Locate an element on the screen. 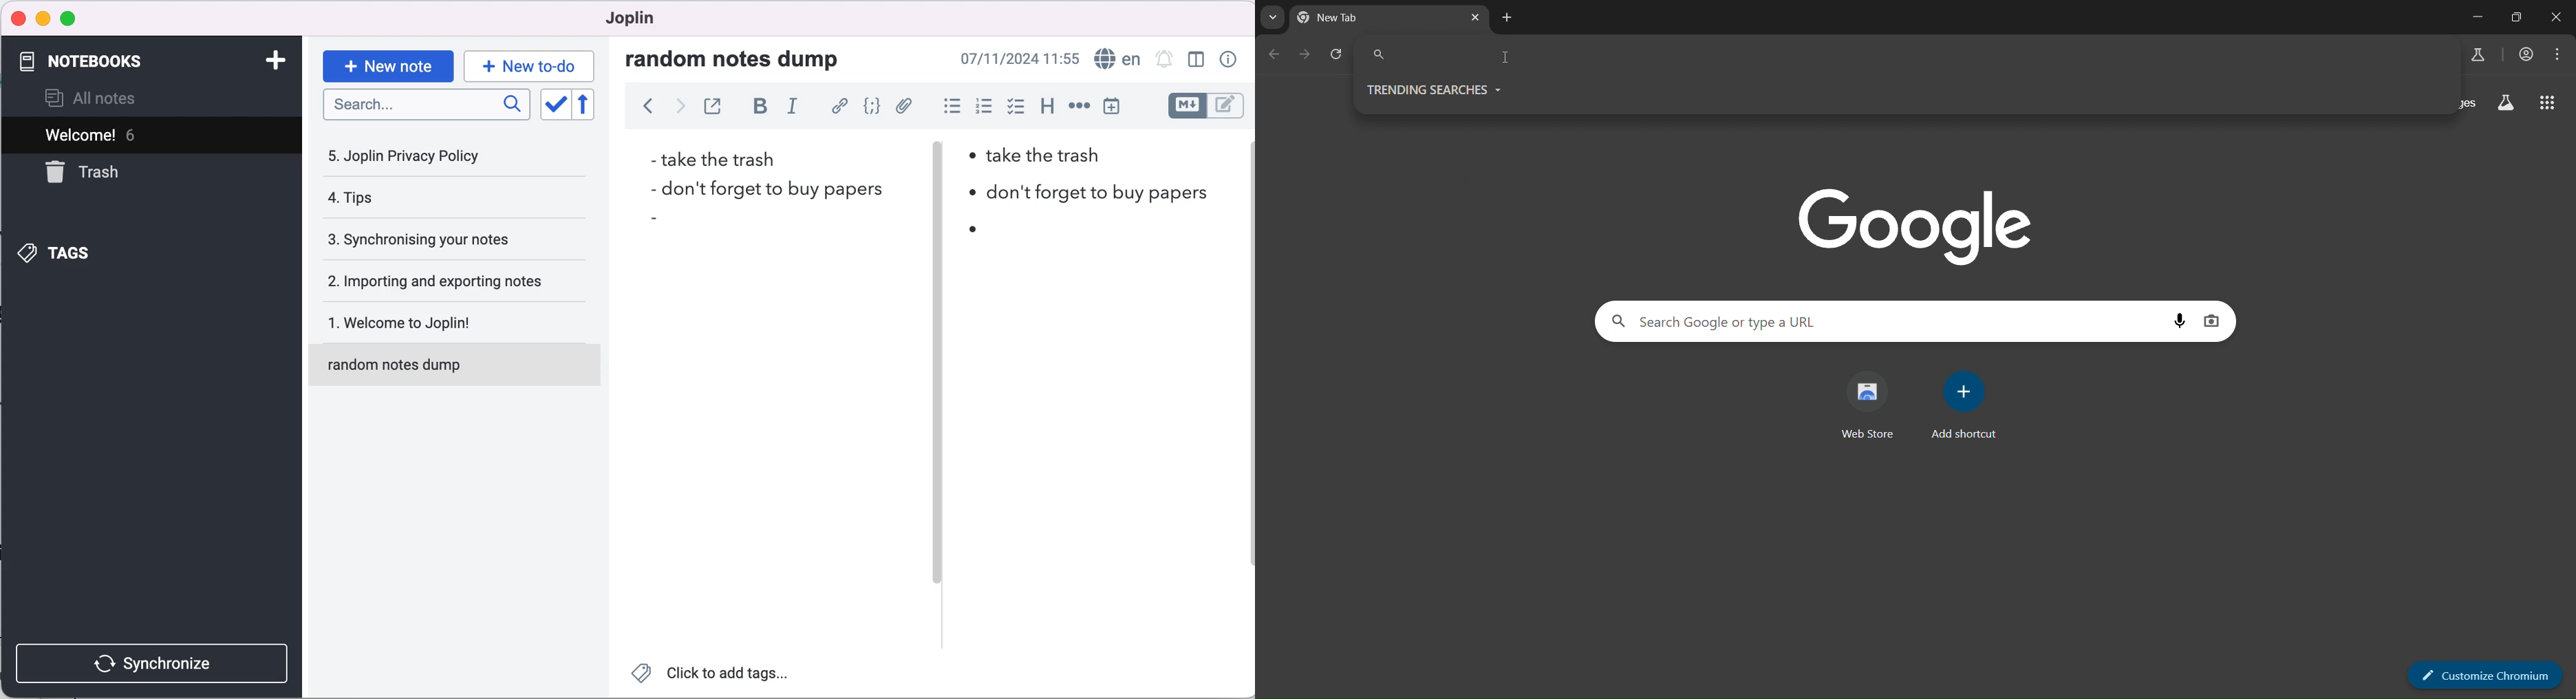 Image resolution: width=2576 pixels, height=700 pixels. tags is located at coordinates (91, 252).